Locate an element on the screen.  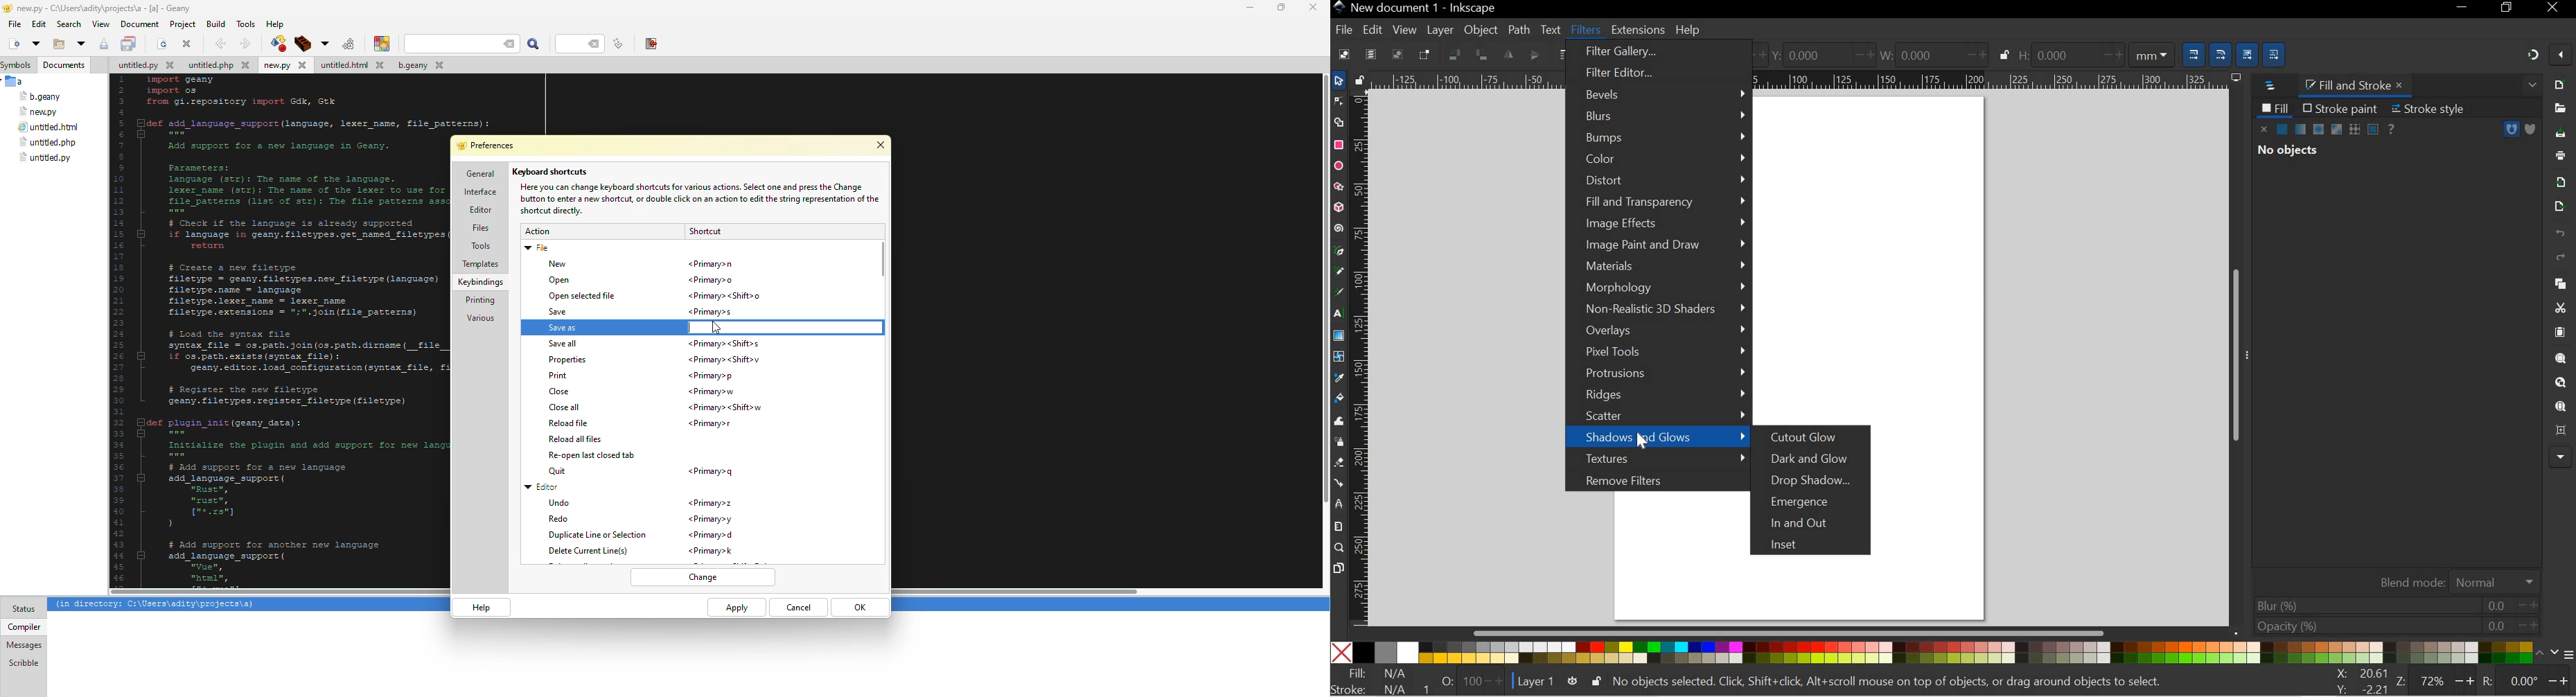
DISTORT is located at coordinates (1659, 182).